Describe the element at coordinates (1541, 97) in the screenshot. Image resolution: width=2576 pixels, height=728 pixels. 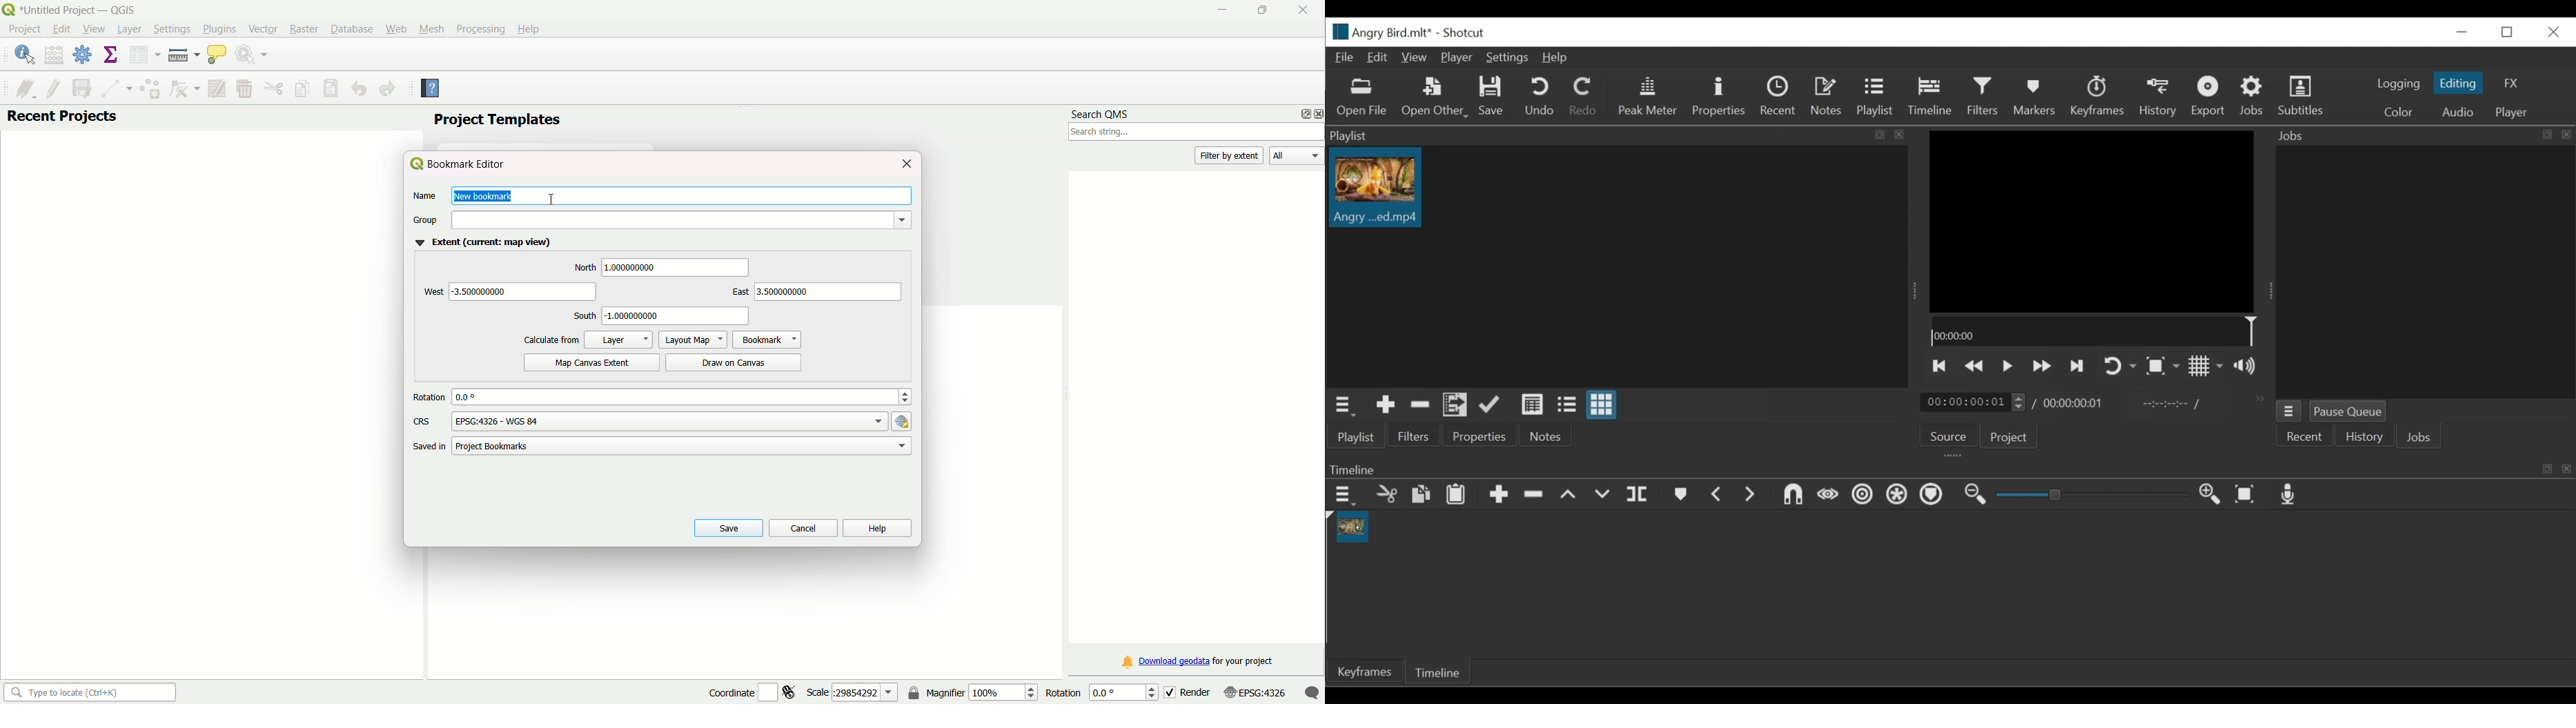
I see `Undo` at that location.